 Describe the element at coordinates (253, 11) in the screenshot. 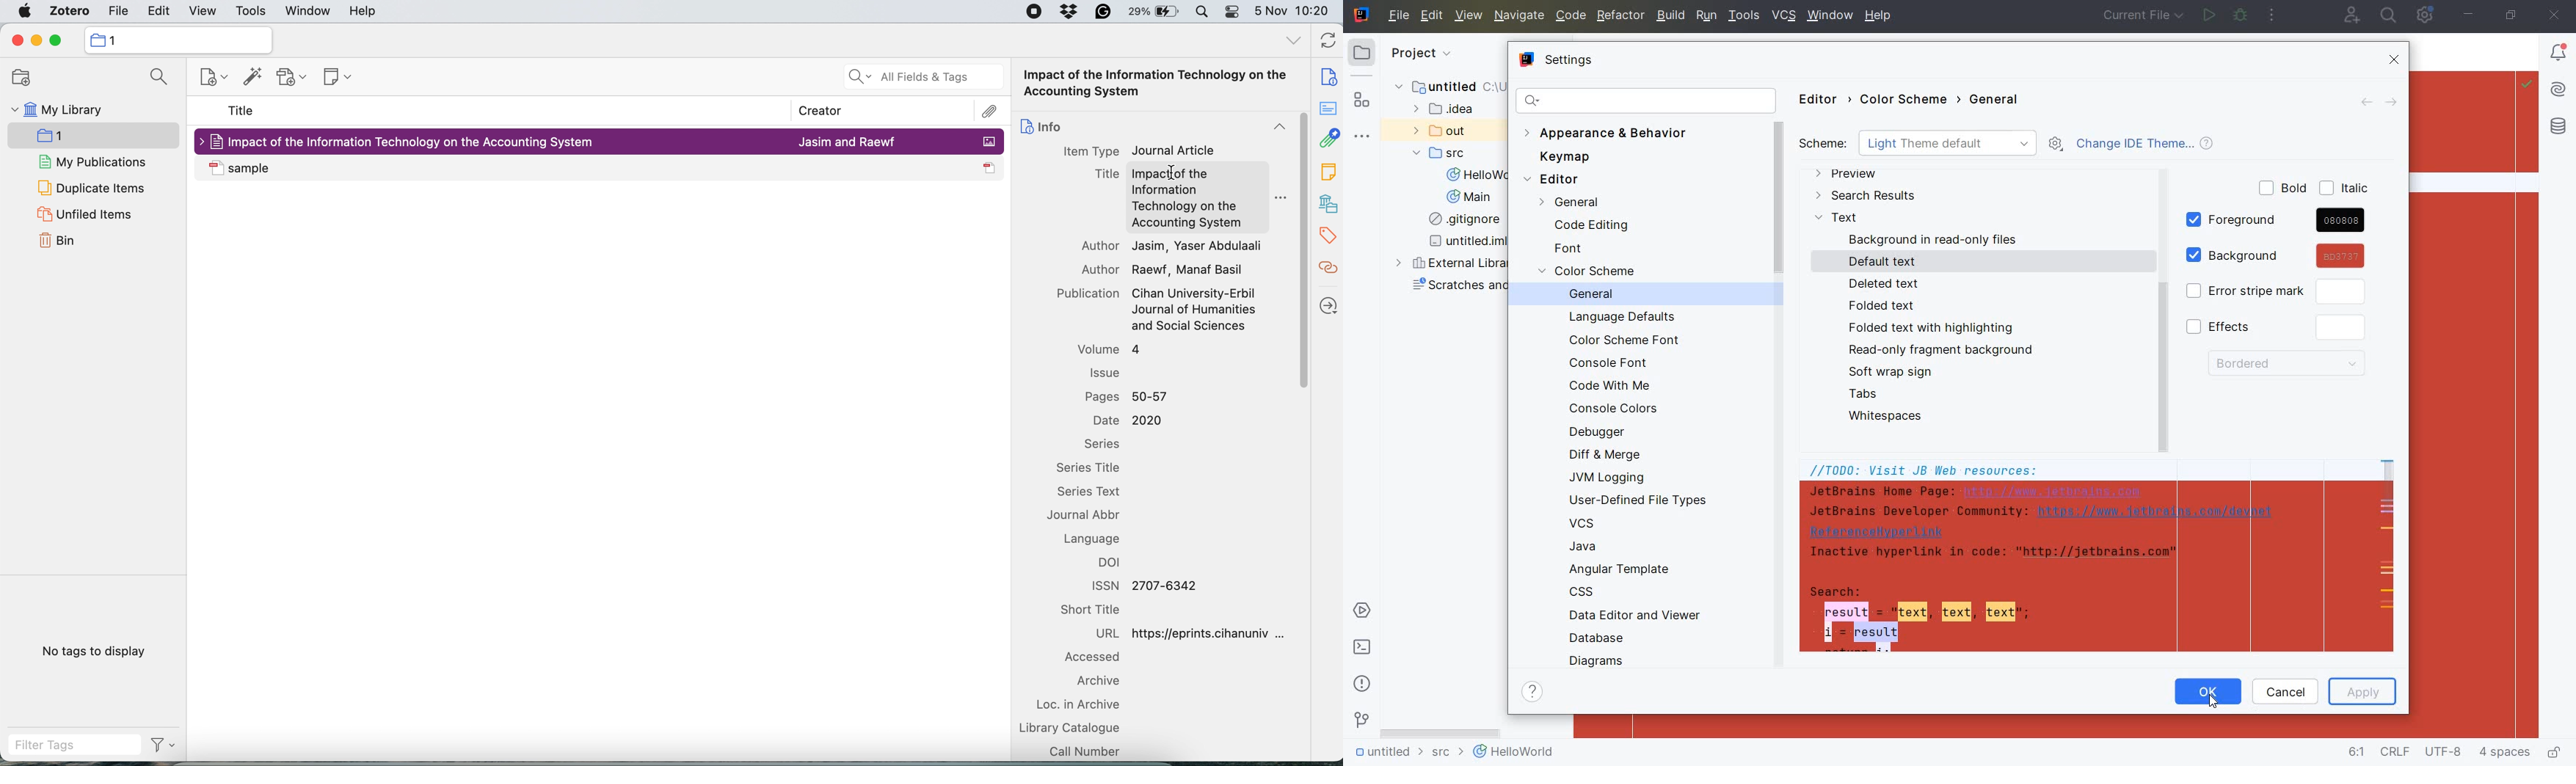

I see `tools` at that location.